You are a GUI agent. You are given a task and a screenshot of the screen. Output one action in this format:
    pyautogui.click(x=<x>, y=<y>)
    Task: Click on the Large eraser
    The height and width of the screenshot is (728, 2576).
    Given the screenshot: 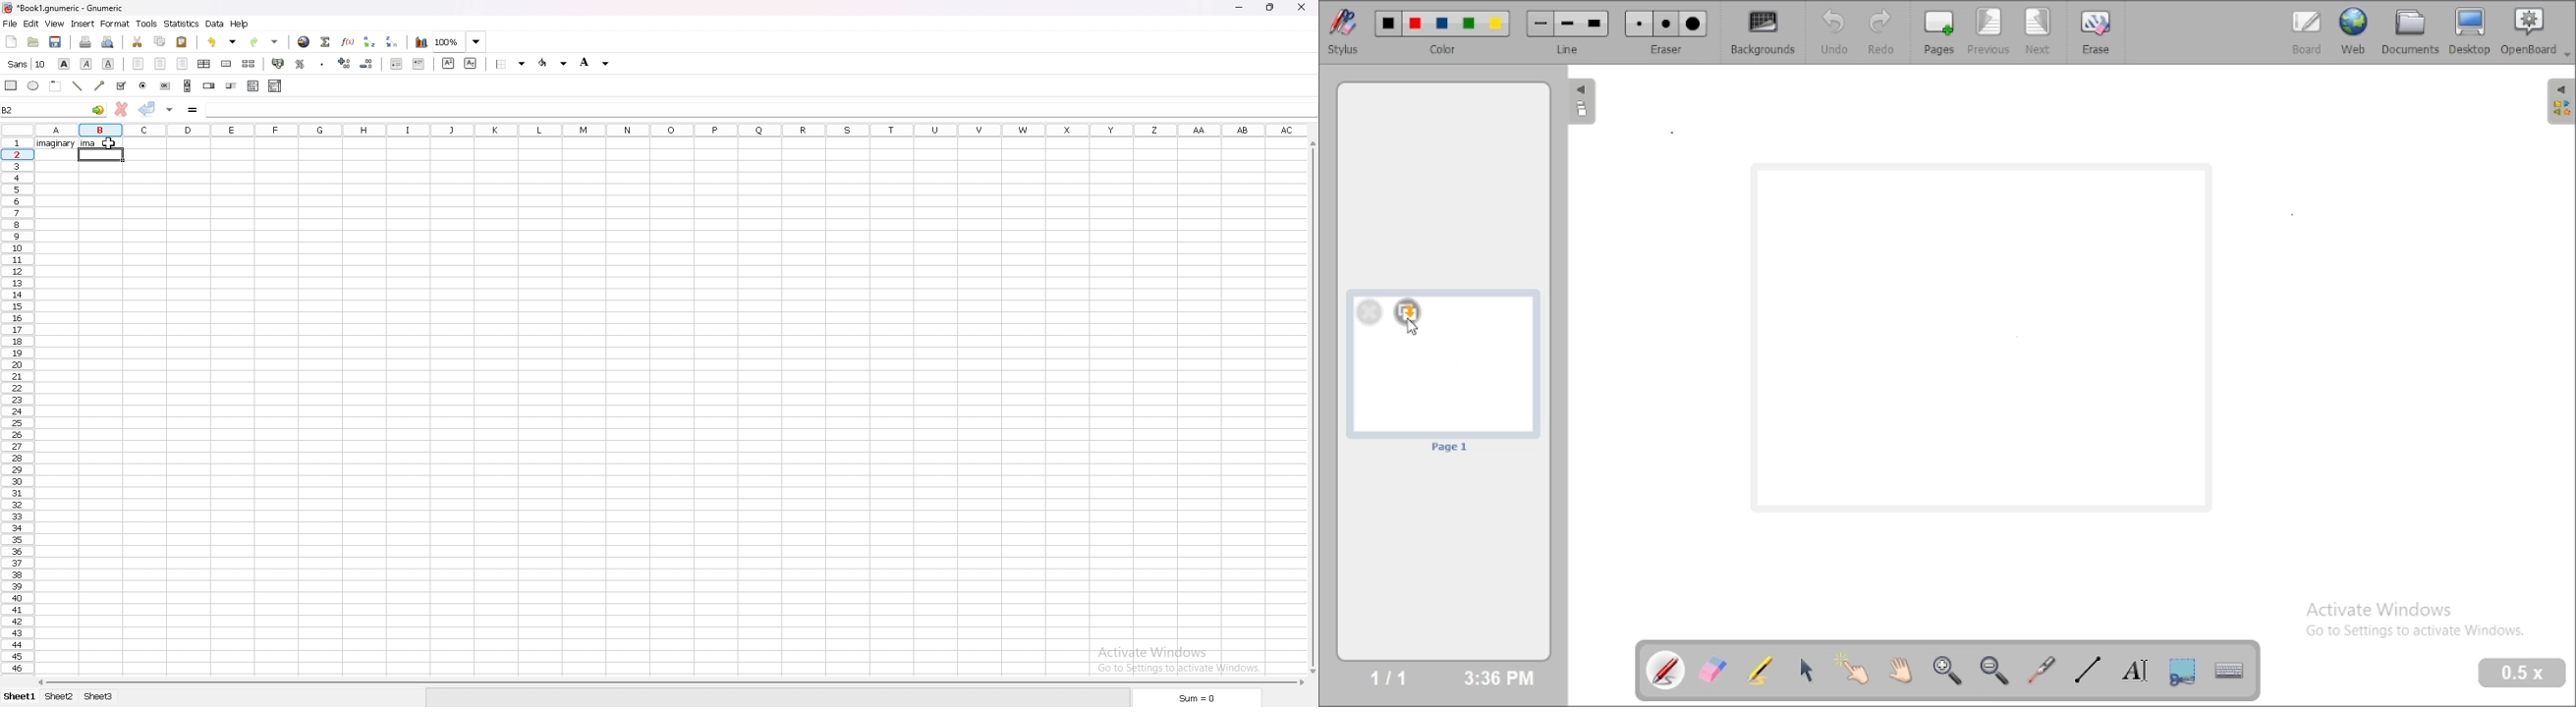 What is the action you would take?
    pyautogui.click(x=1694, y=25)
    